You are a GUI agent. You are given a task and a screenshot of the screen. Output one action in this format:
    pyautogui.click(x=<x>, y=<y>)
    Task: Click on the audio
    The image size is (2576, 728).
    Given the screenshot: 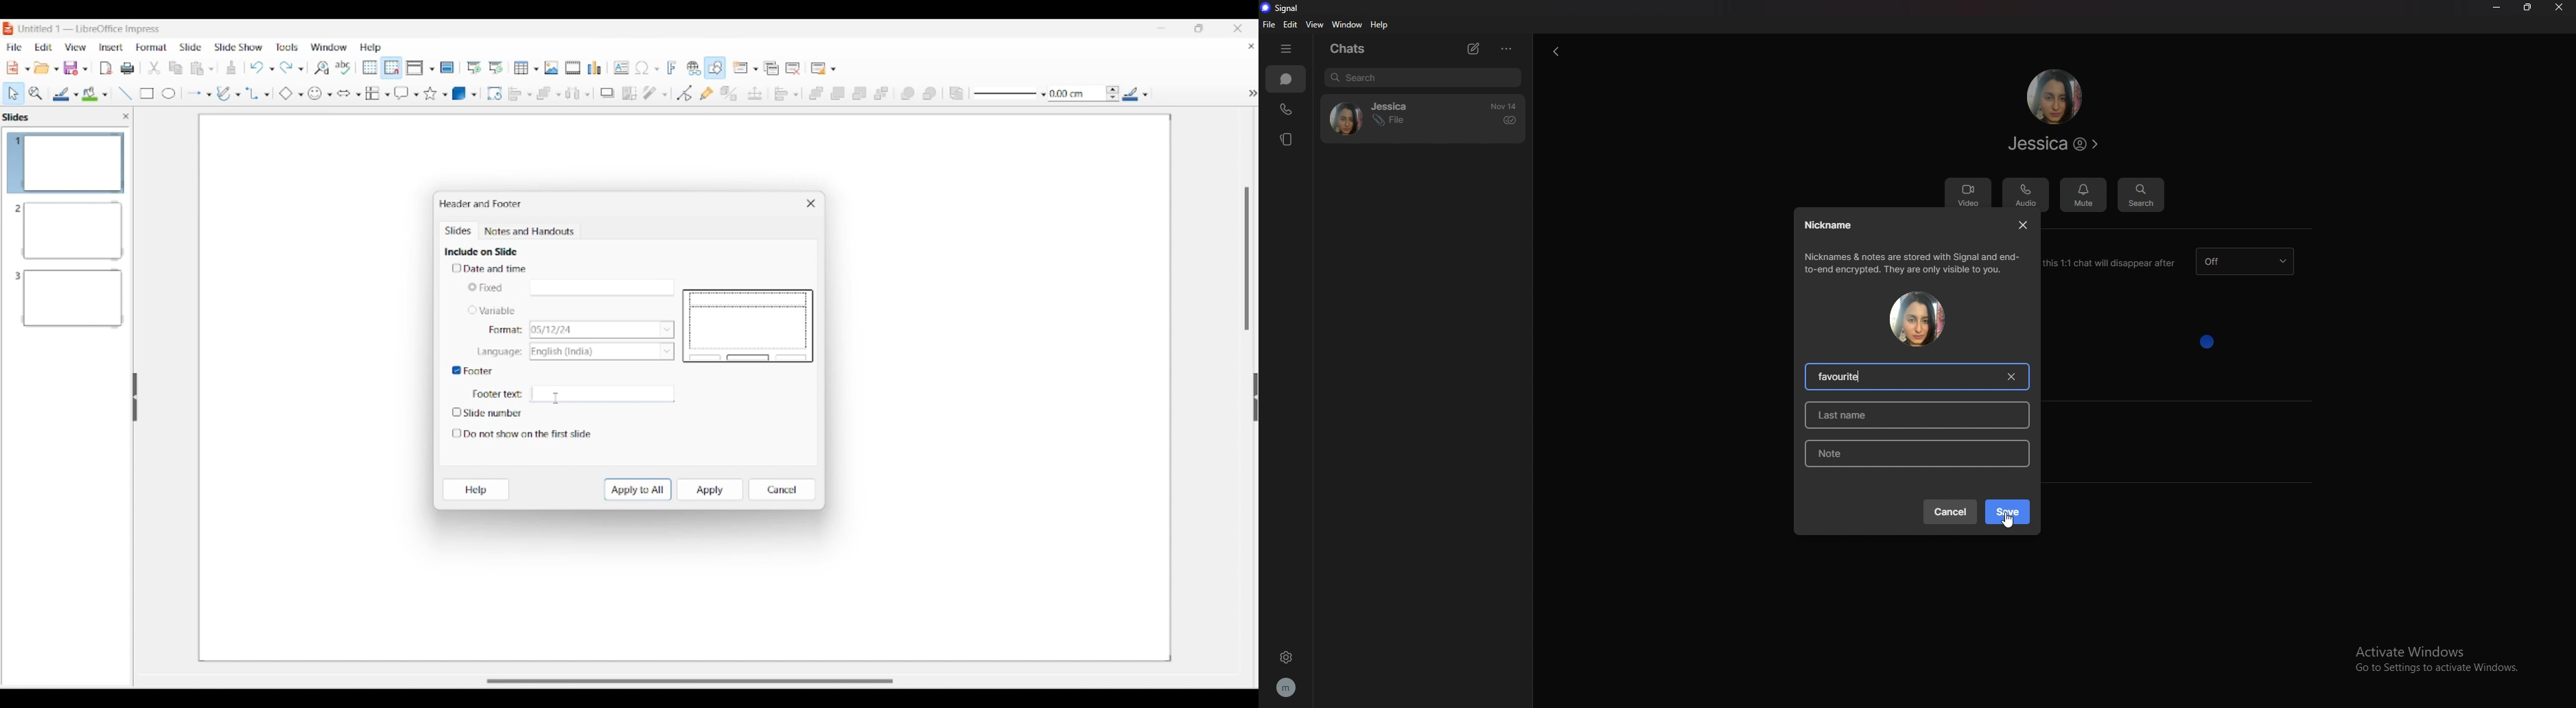 What is the action you would take?
    pyautogui.click(x=2025, y=196)
    